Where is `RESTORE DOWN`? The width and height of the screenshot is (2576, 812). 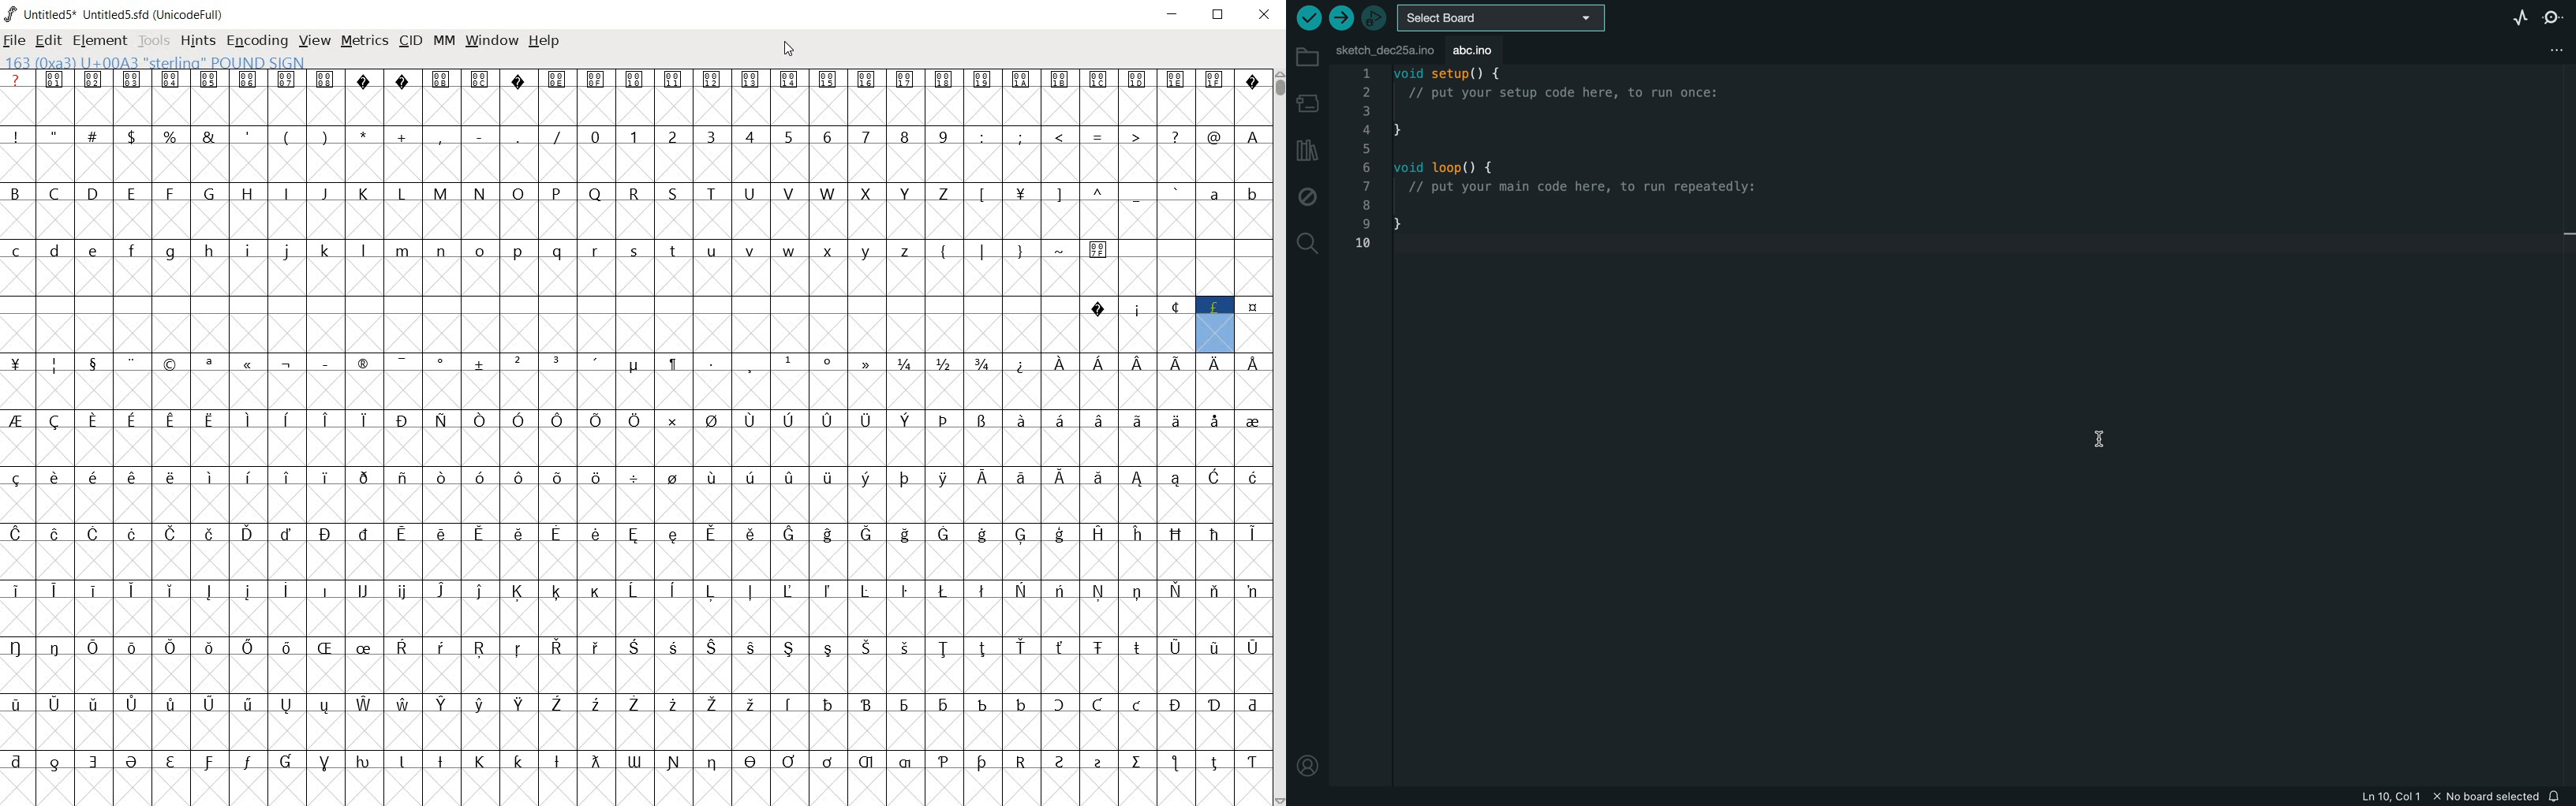 RESTORE DOWN is located at coordinates (1218, 15).